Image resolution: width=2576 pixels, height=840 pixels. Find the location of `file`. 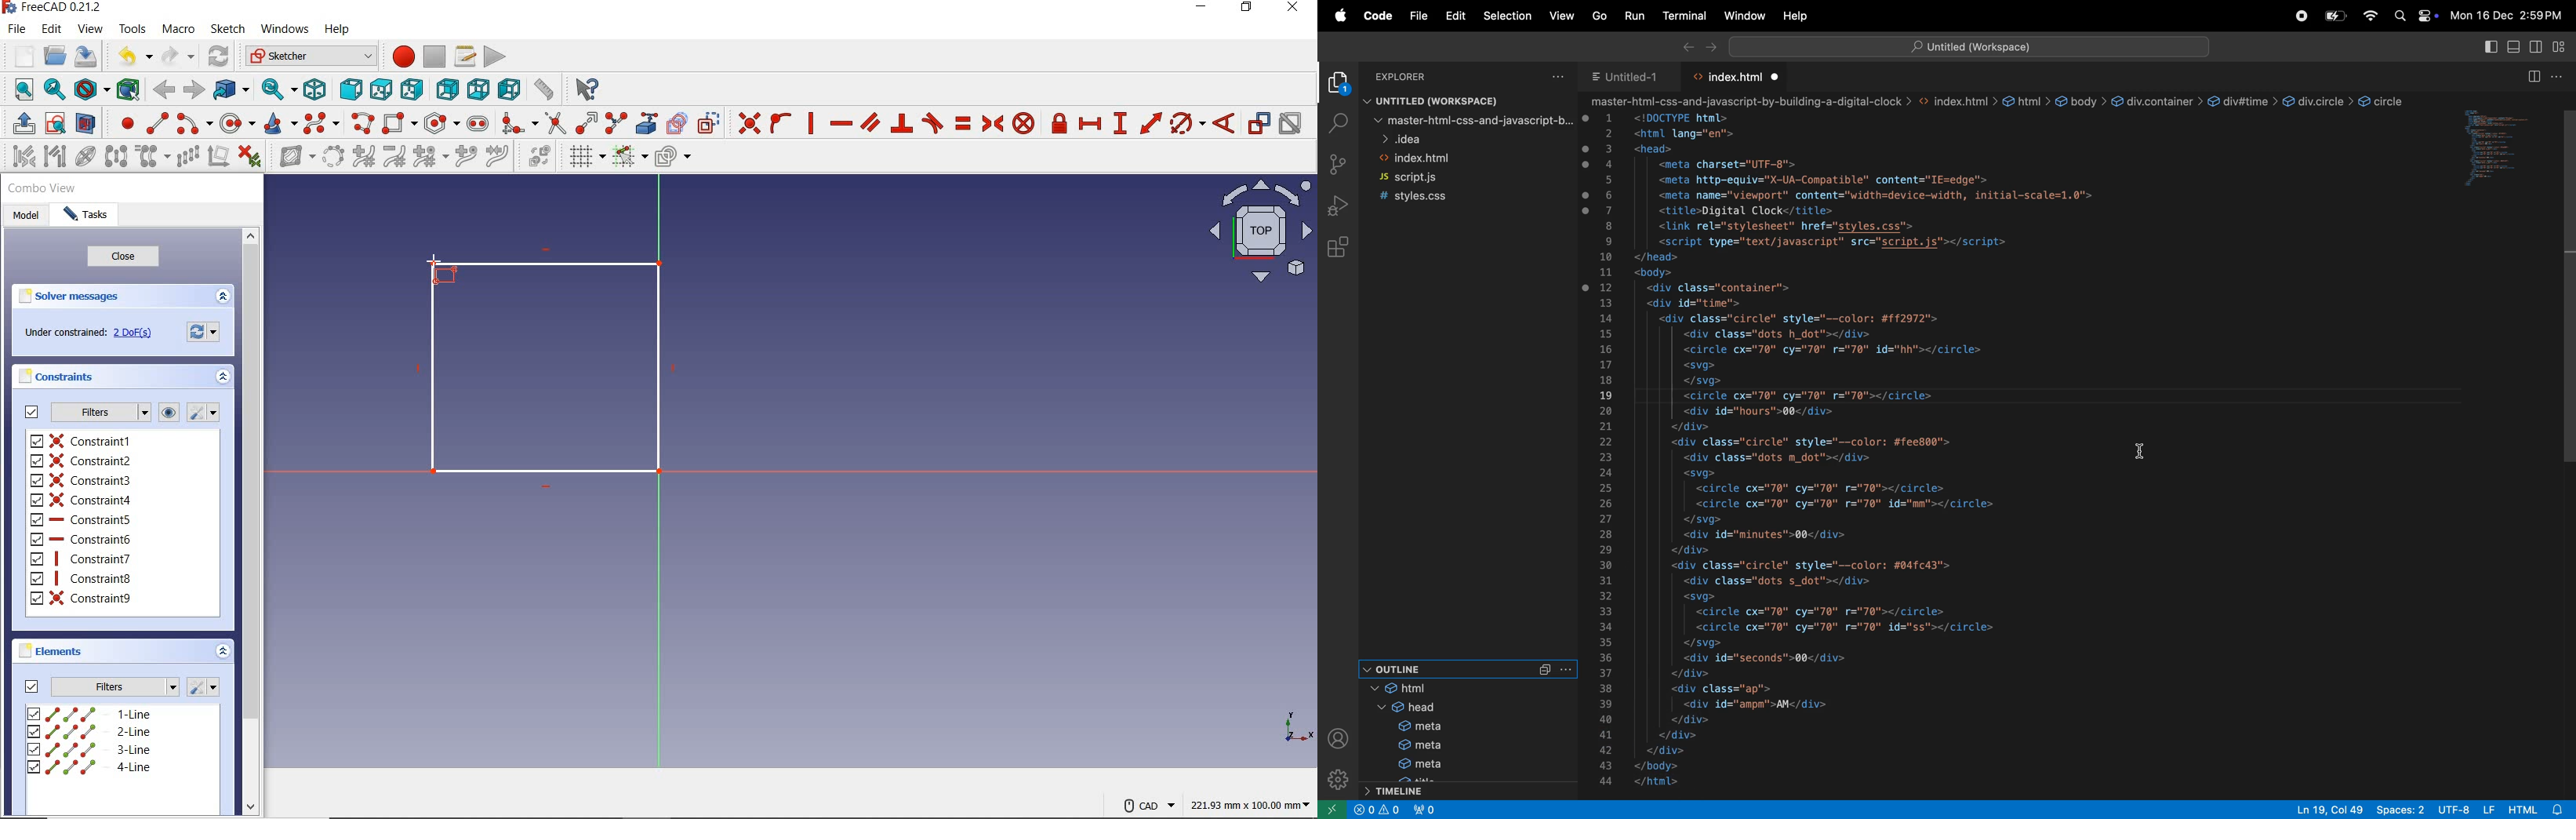

file is located at coordinates (19, 30).